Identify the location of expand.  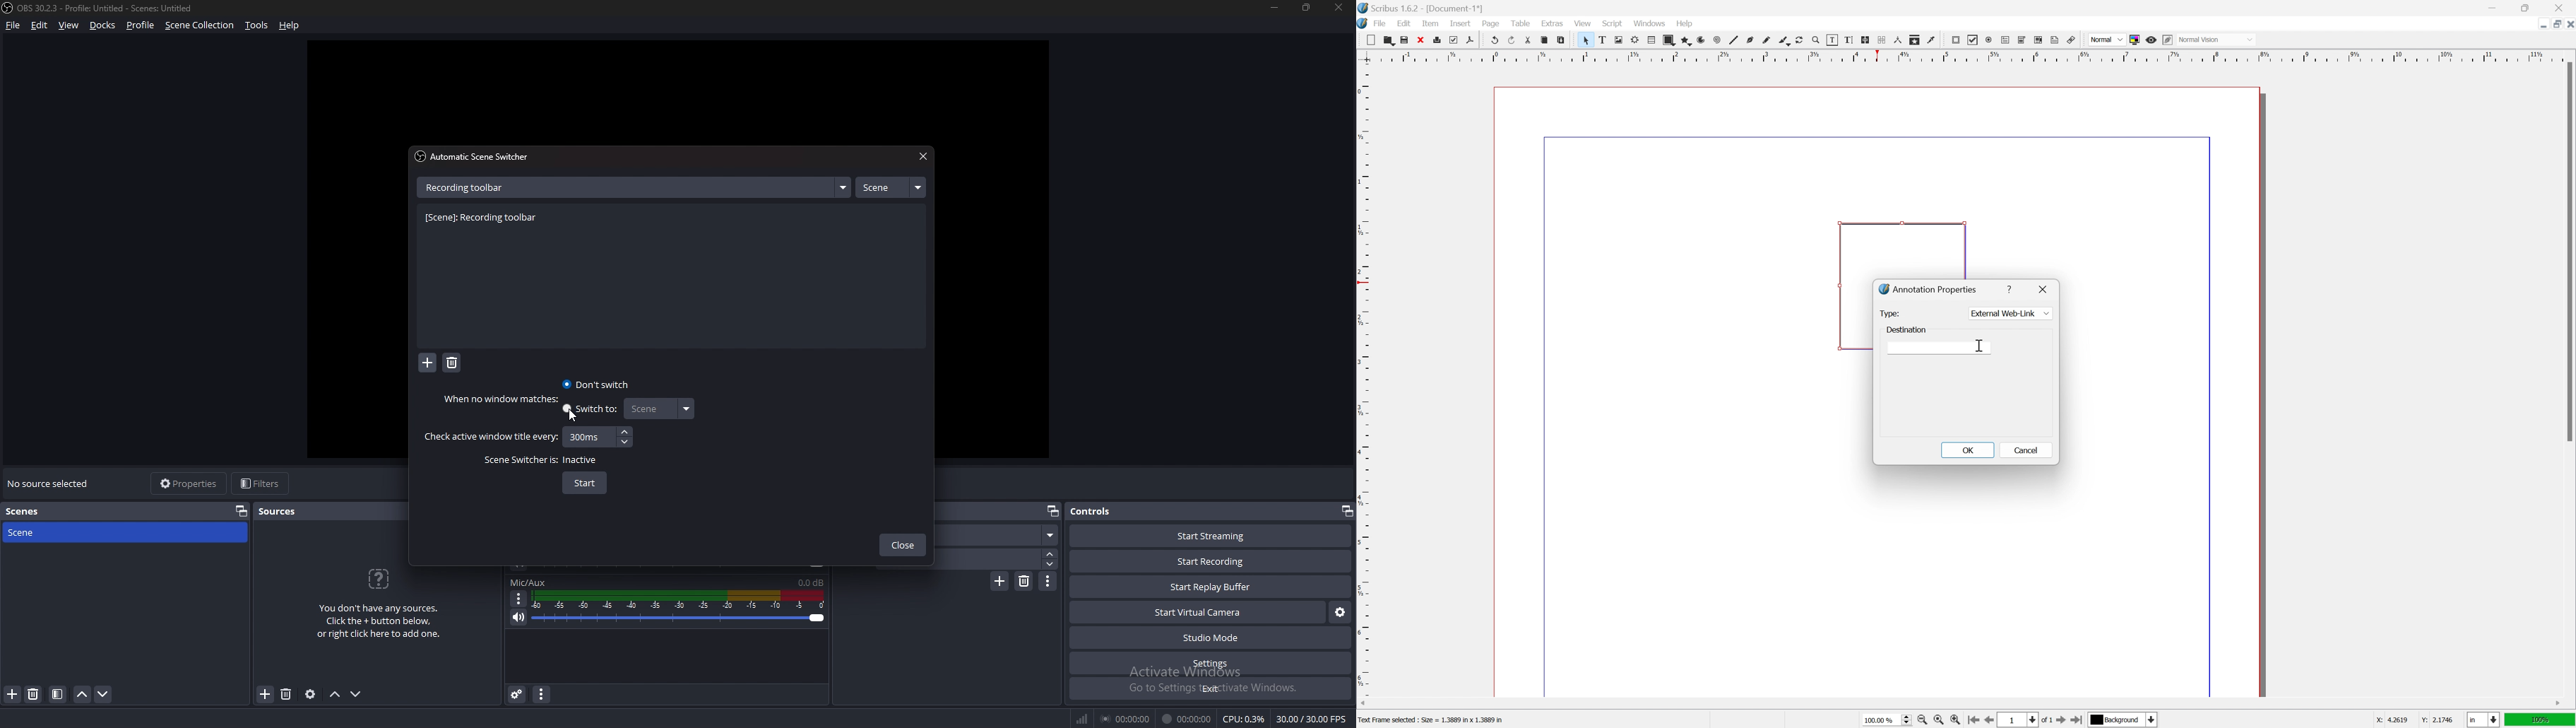
(843, 187).